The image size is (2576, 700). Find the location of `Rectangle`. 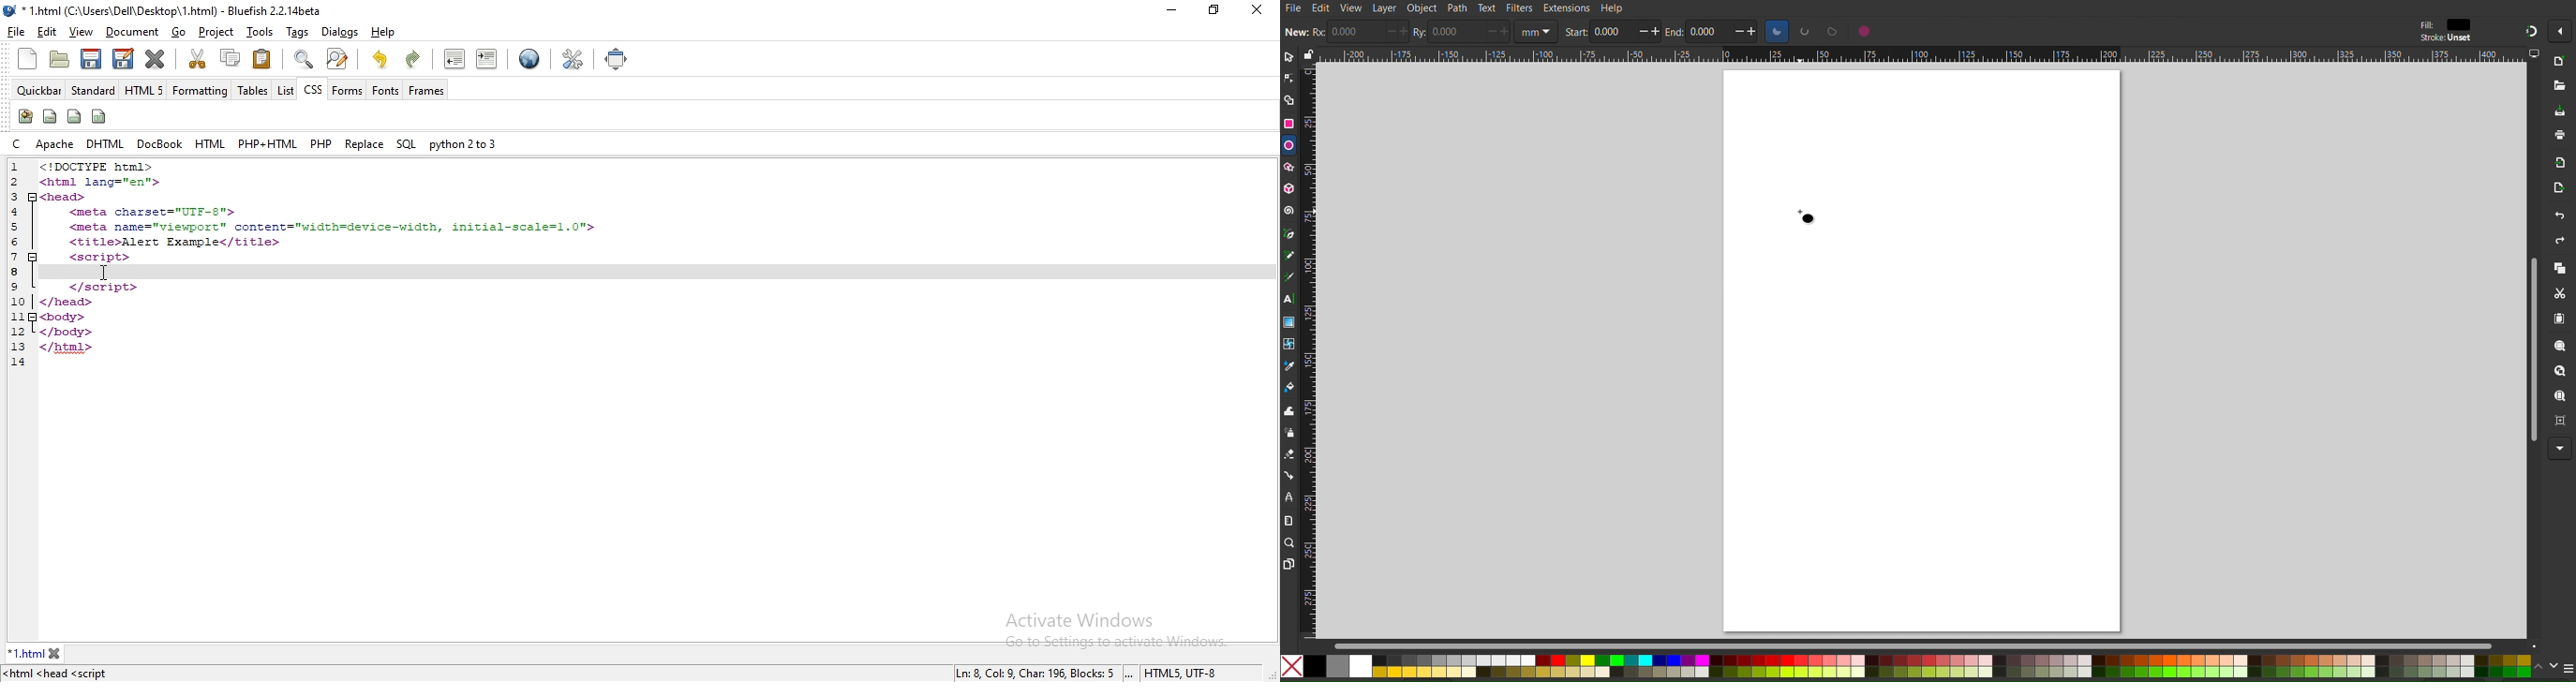

Rectangle is located at coordinates (1289, 124).